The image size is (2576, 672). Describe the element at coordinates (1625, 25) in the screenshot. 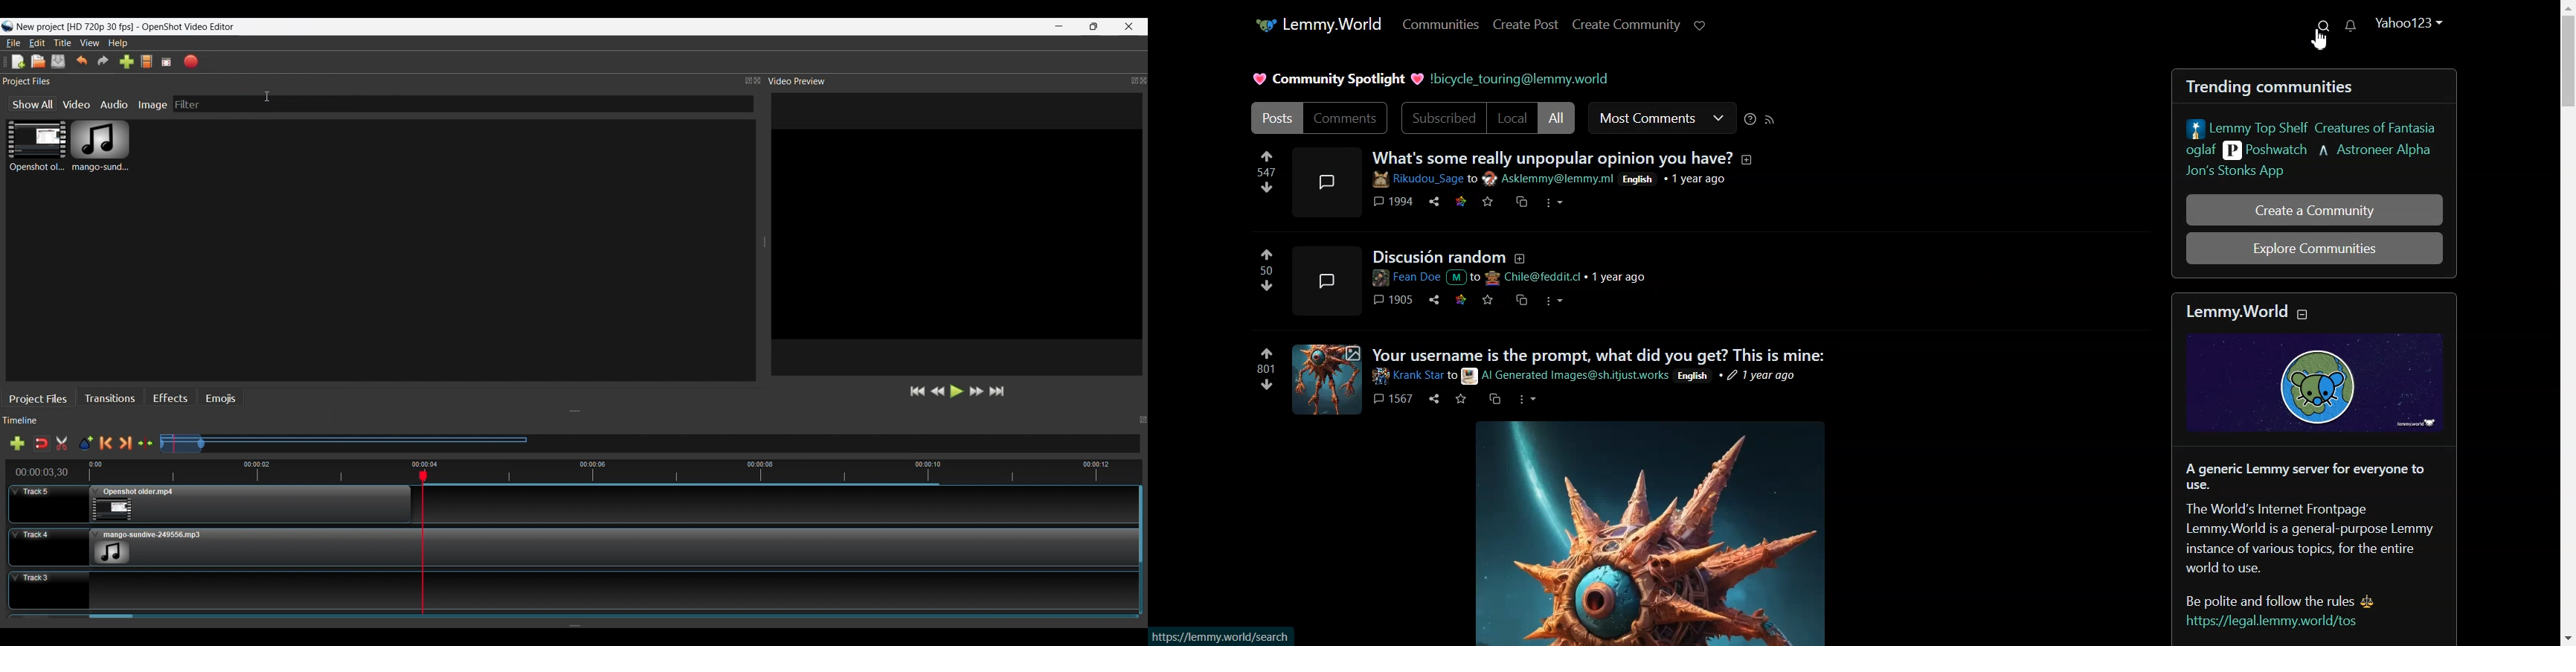

I see `Create Community` at that location.